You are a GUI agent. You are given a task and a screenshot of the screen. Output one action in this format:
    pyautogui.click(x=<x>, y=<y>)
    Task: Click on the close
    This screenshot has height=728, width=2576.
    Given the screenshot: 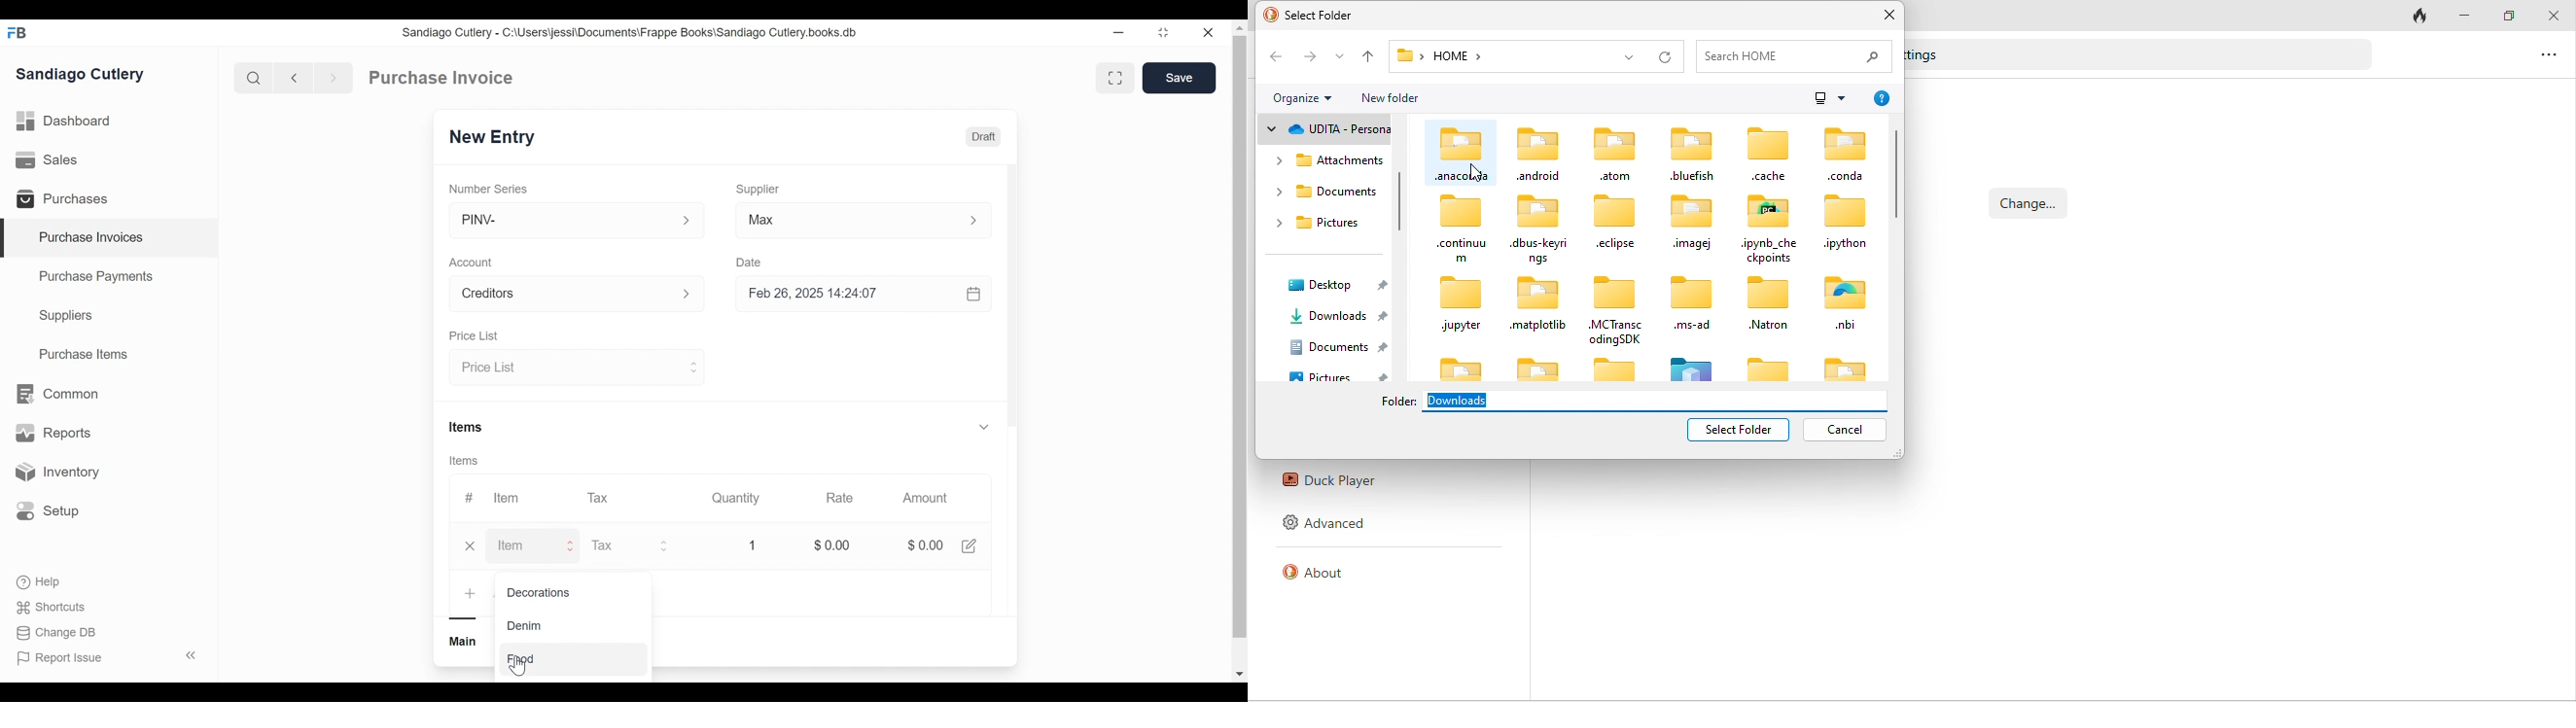 What is the action you would take?
    pyautogui.click(x=472, y=545)
    